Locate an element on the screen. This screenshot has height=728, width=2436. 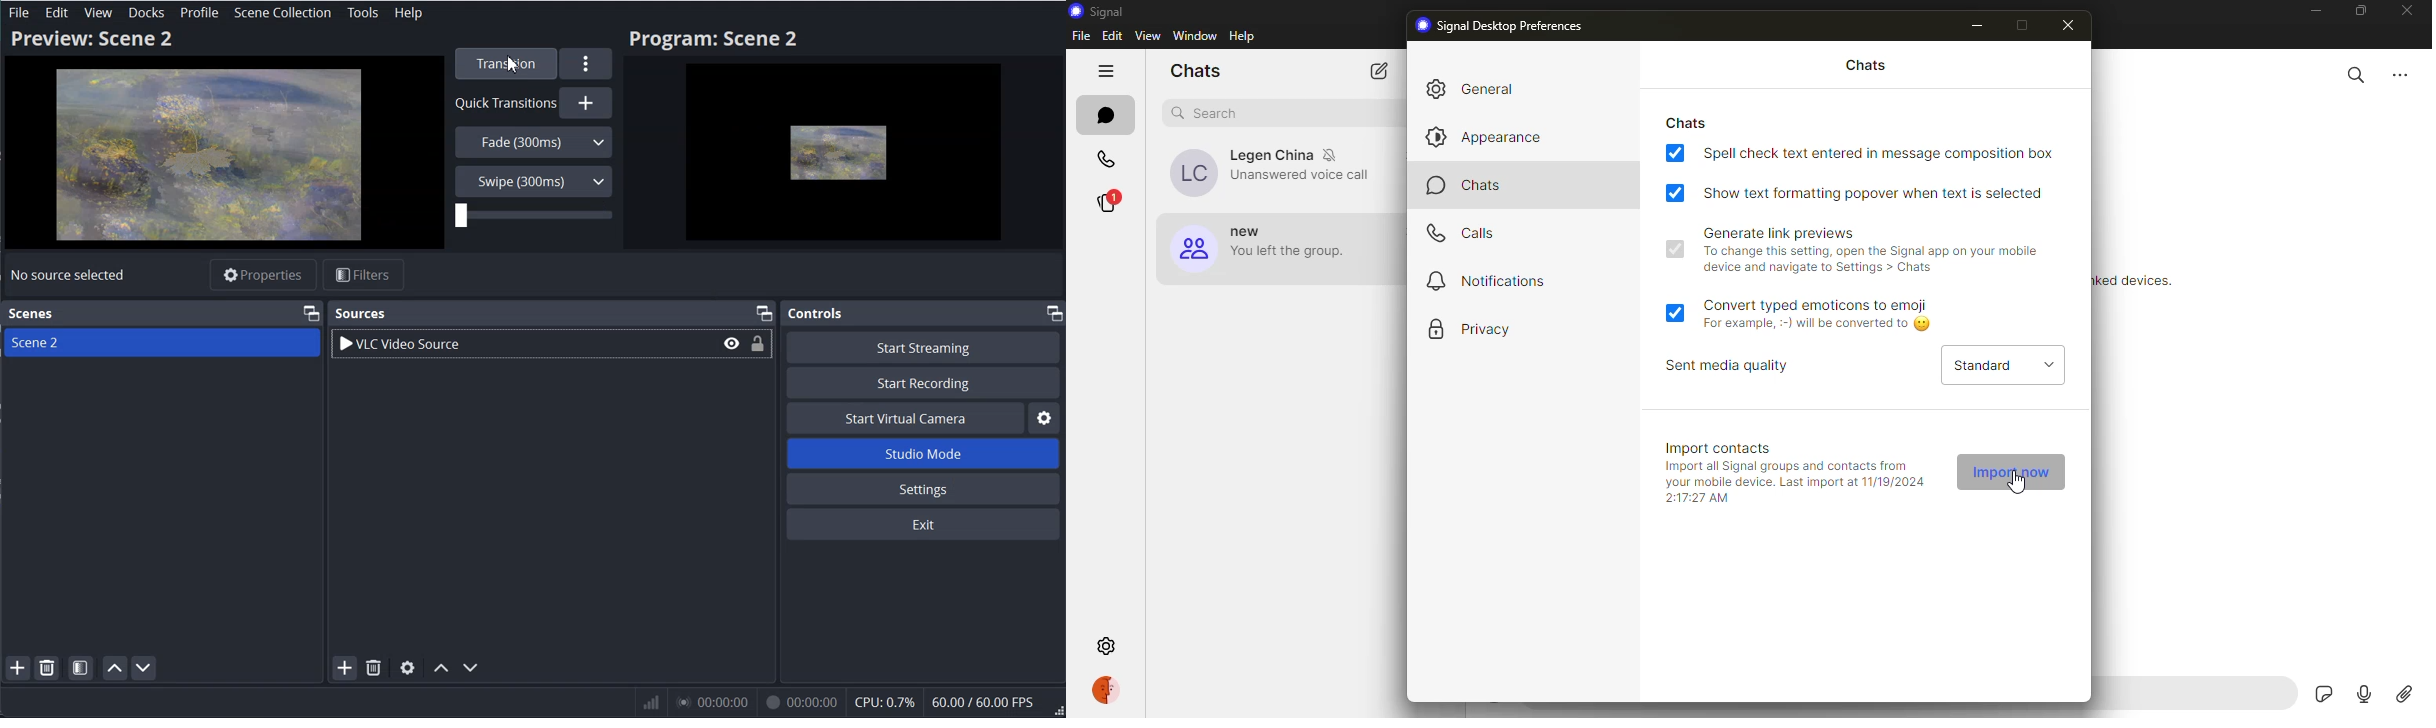
Remove Selected Scene is located at coordinates (46, 667).